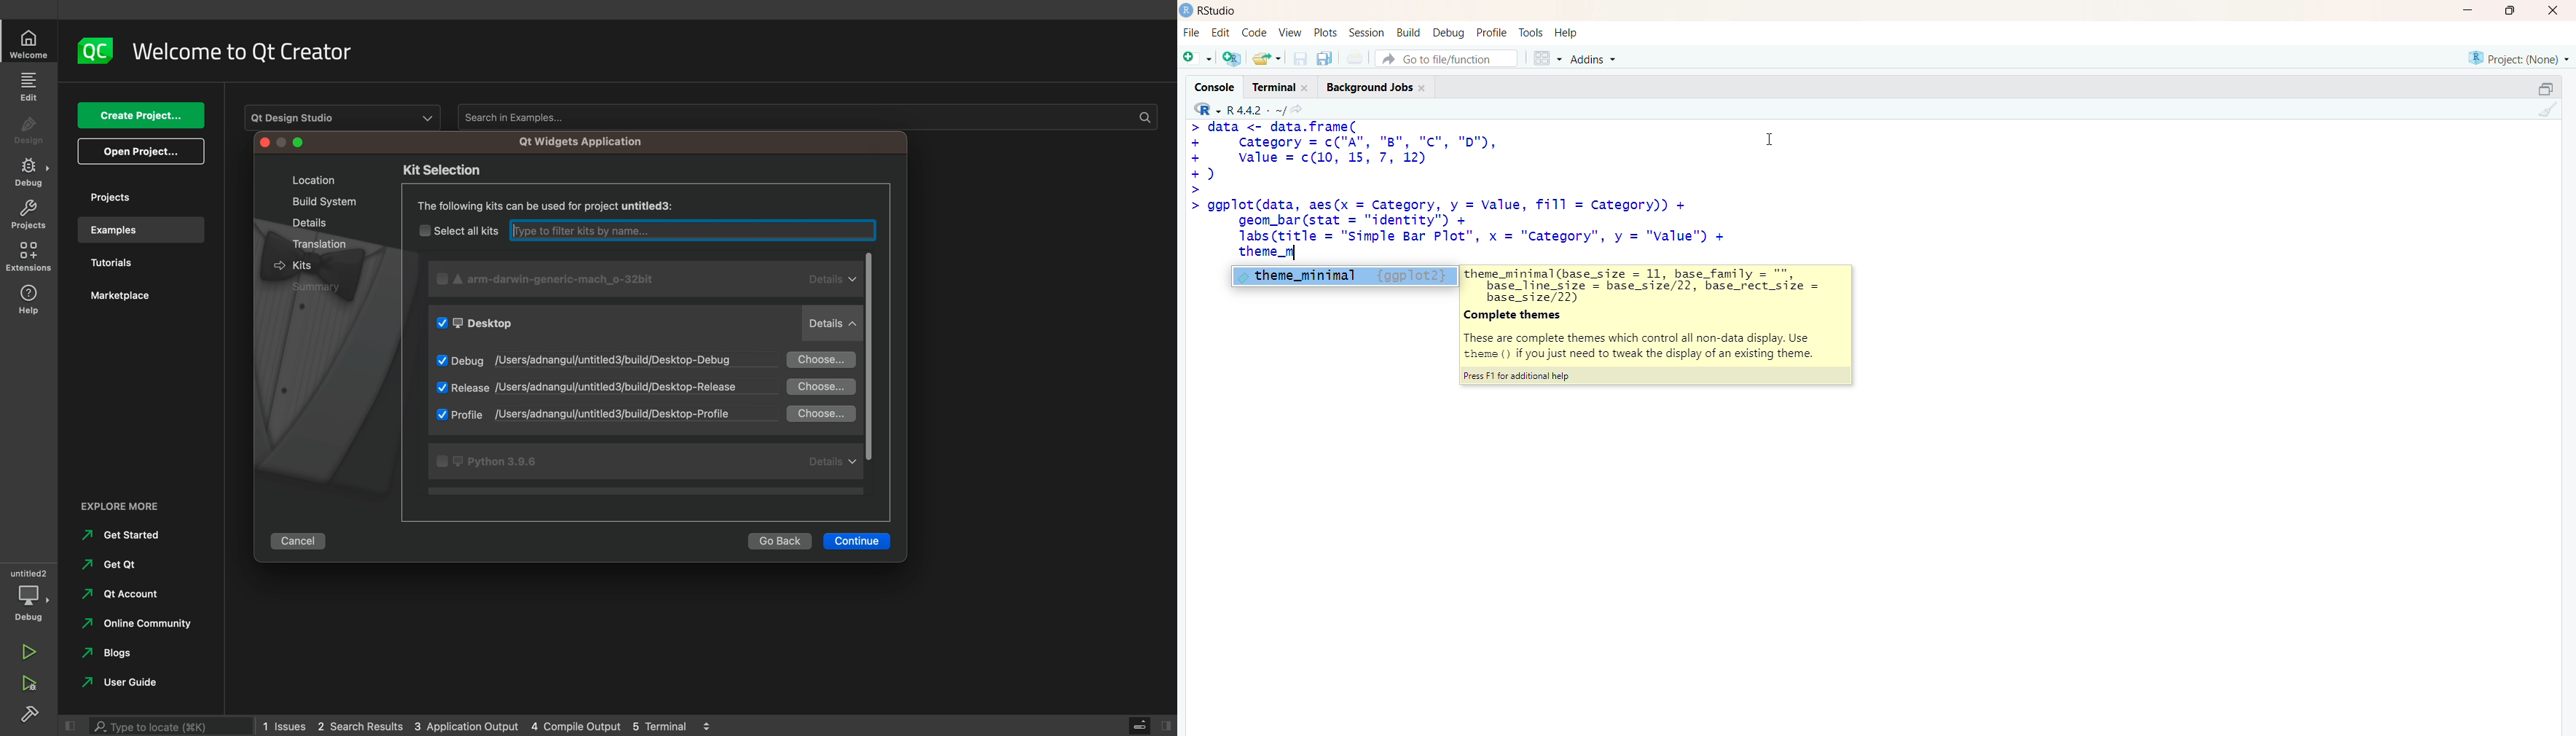 The width and height of the screenshot is (2576, 756). I want to click on suggested - theme_minimal, so click(1341, 275).